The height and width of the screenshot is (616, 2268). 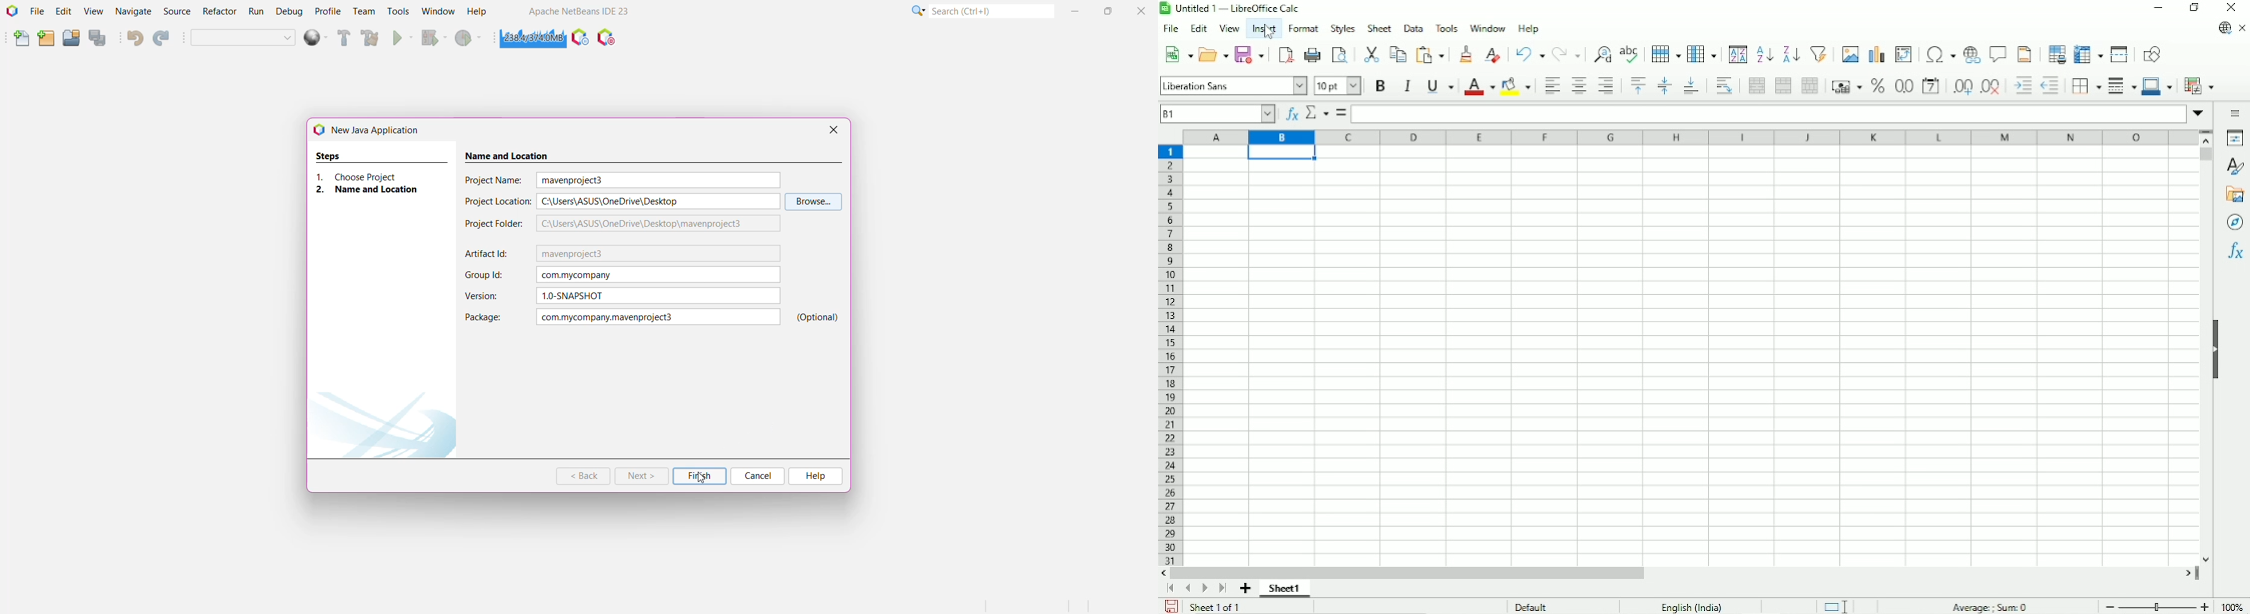 I want to click on Paste, so click(x=1432, y=54).